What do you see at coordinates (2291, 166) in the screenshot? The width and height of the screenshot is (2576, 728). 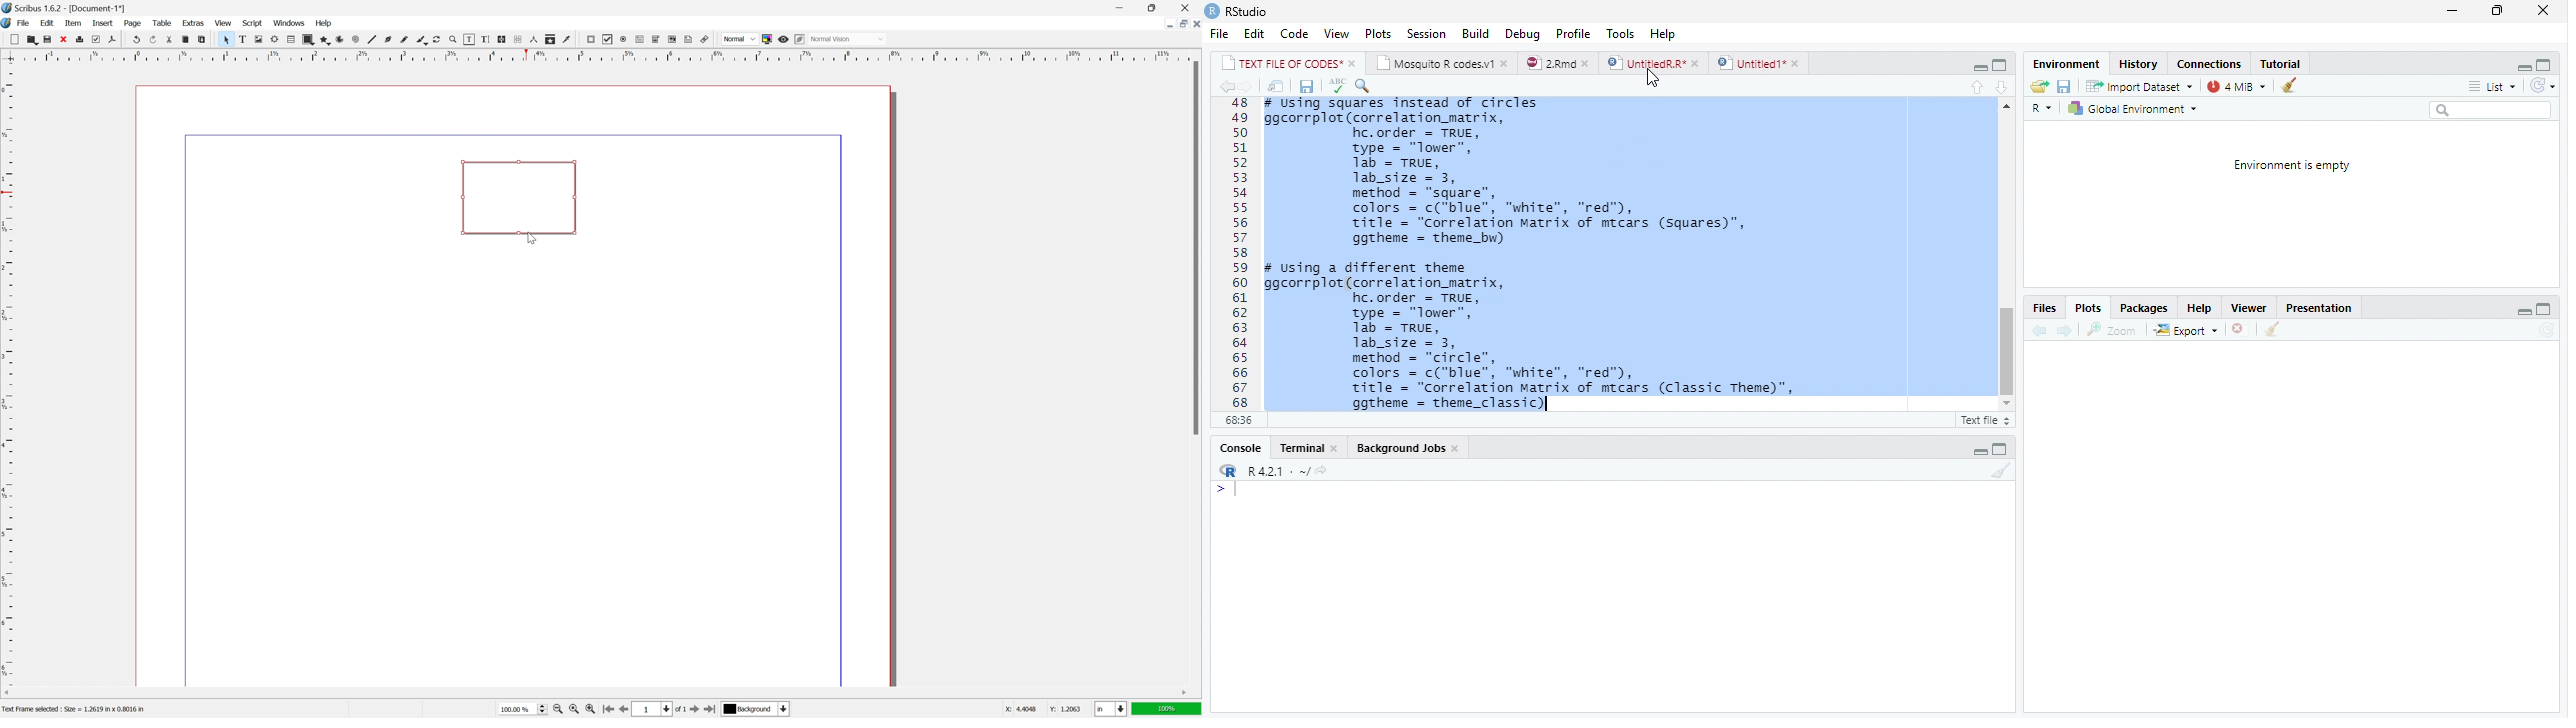 I see `Environment is empty` at bounding box center [2291, 166].